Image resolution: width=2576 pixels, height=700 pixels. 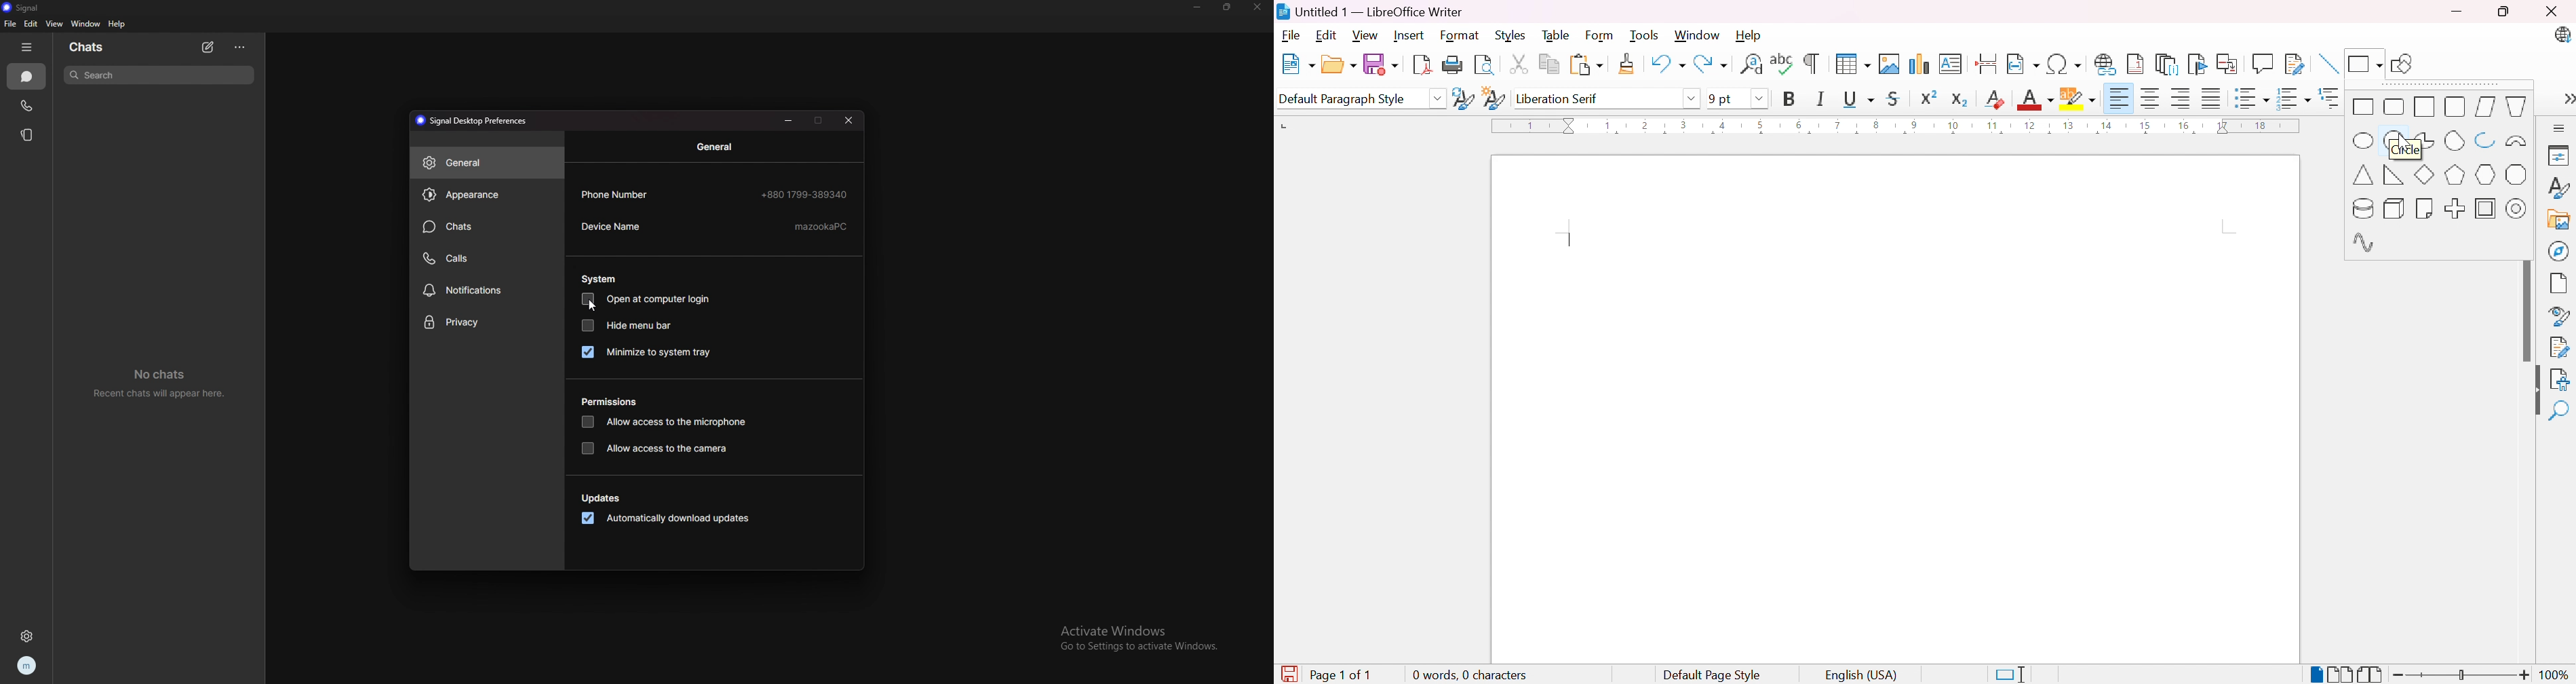 What do you see at coordinates (716, 194) in the screenshot?
I see `phone number` at bounding box center [716, 194].